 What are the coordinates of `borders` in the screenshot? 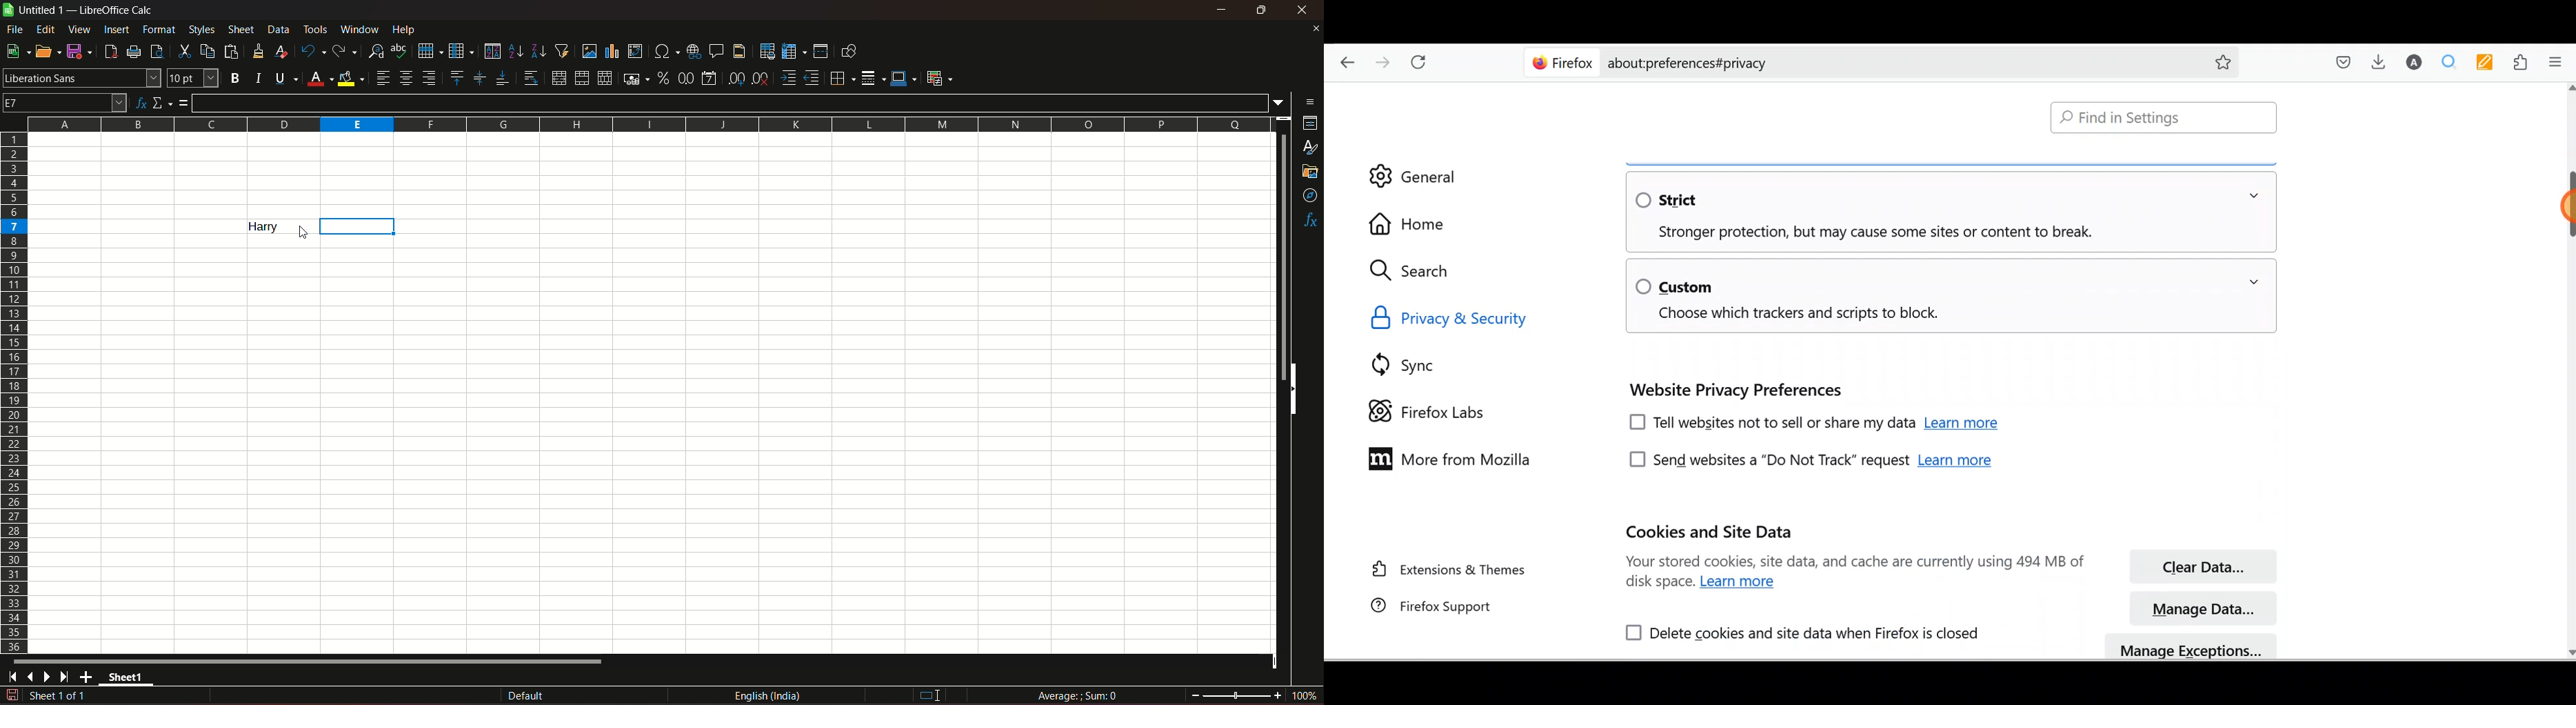 It's located at (841, 78).